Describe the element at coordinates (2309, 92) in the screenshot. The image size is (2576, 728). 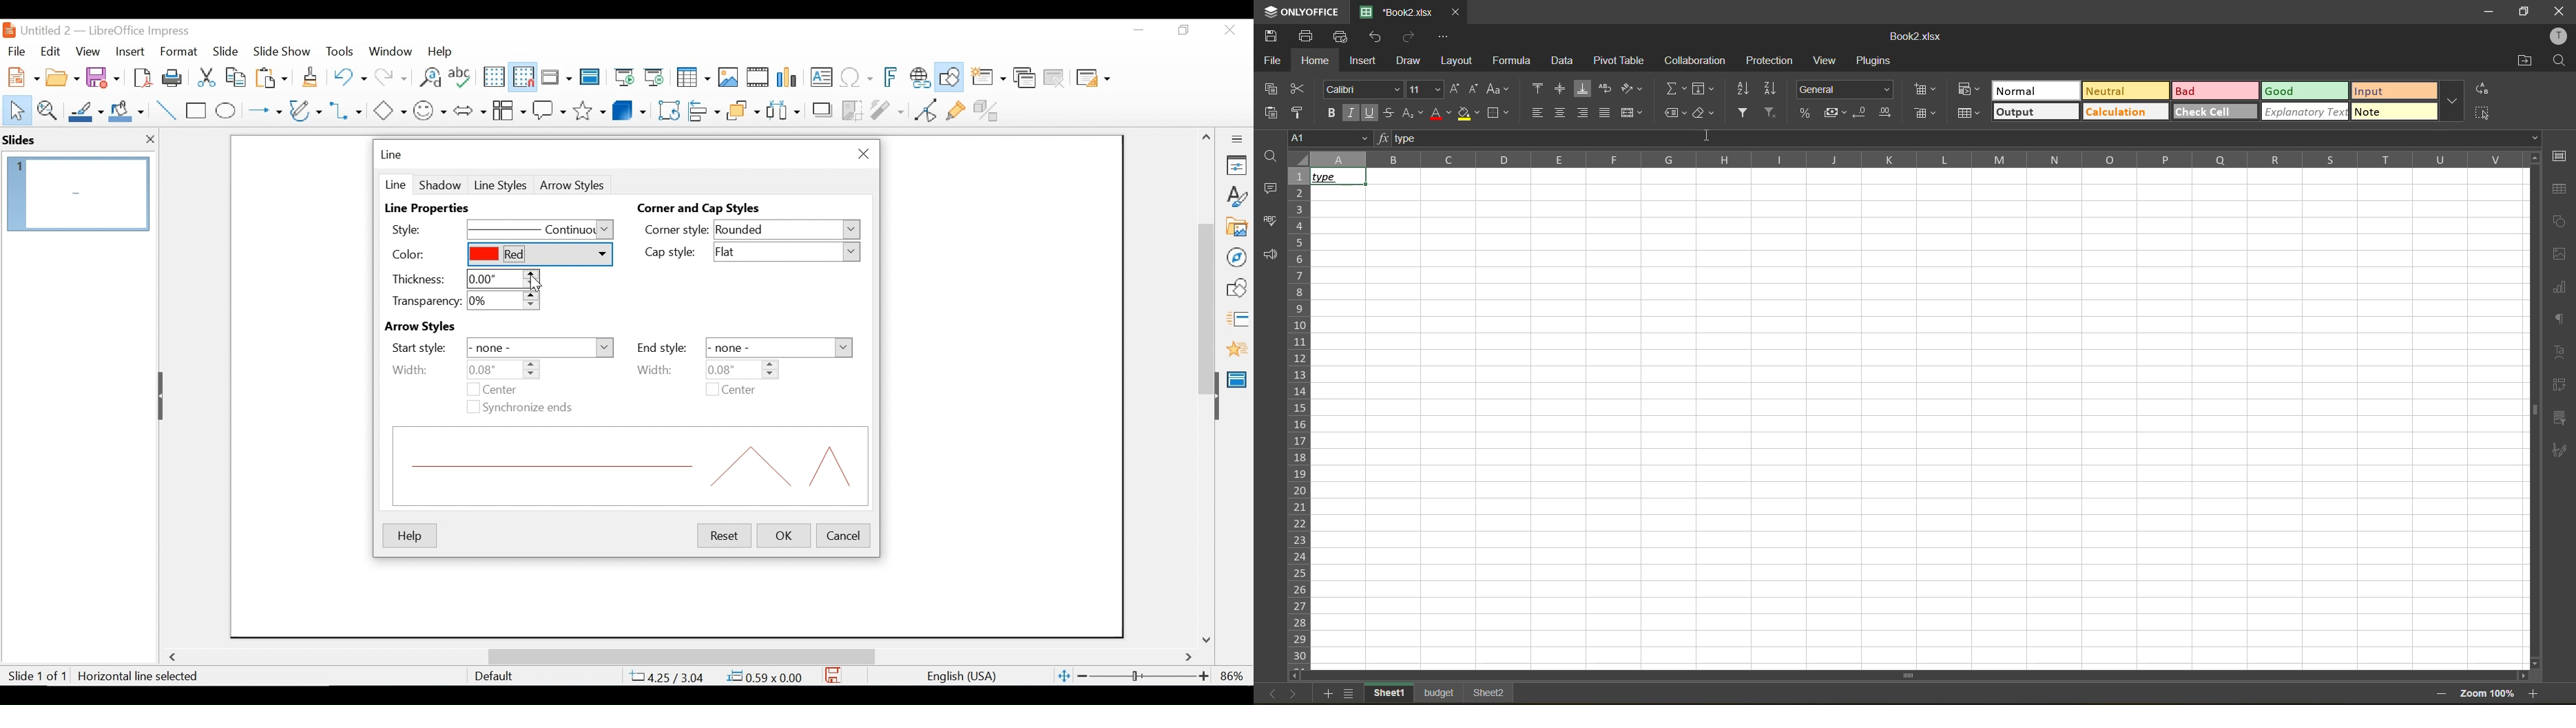
I see `good` at that location.